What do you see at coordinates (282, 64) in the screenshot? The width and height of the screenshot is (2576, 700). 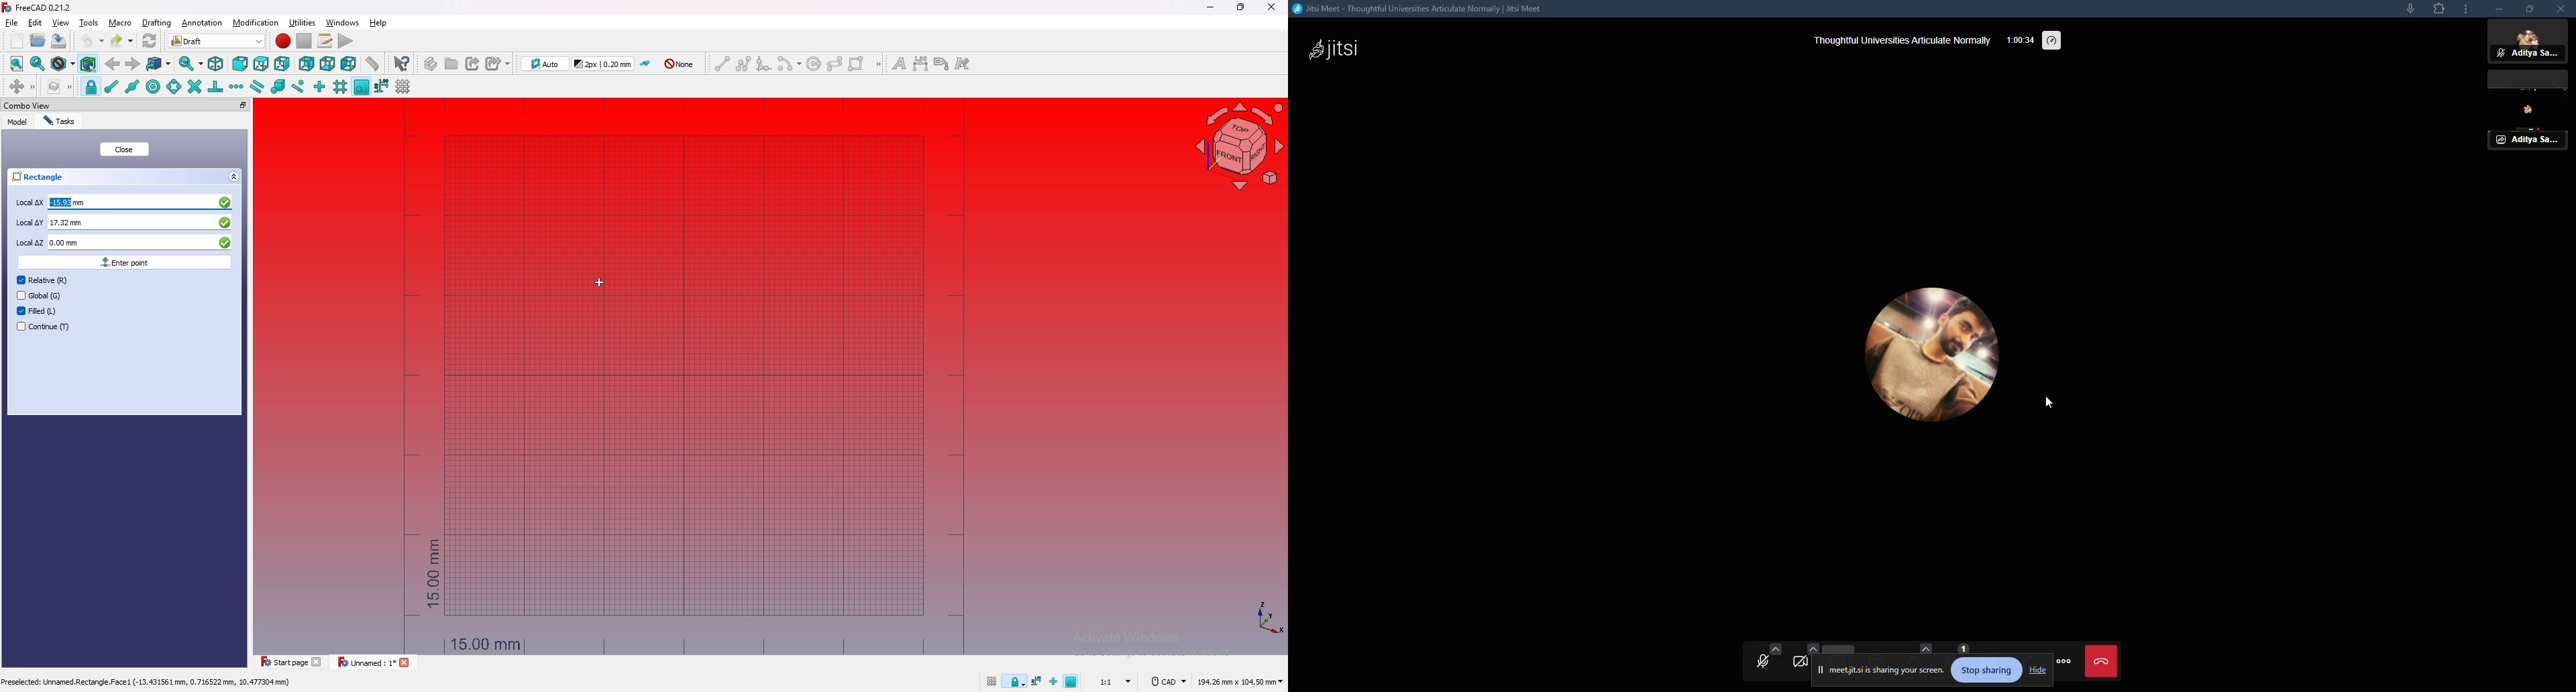 I see `right` at bounding box center [282, 64].